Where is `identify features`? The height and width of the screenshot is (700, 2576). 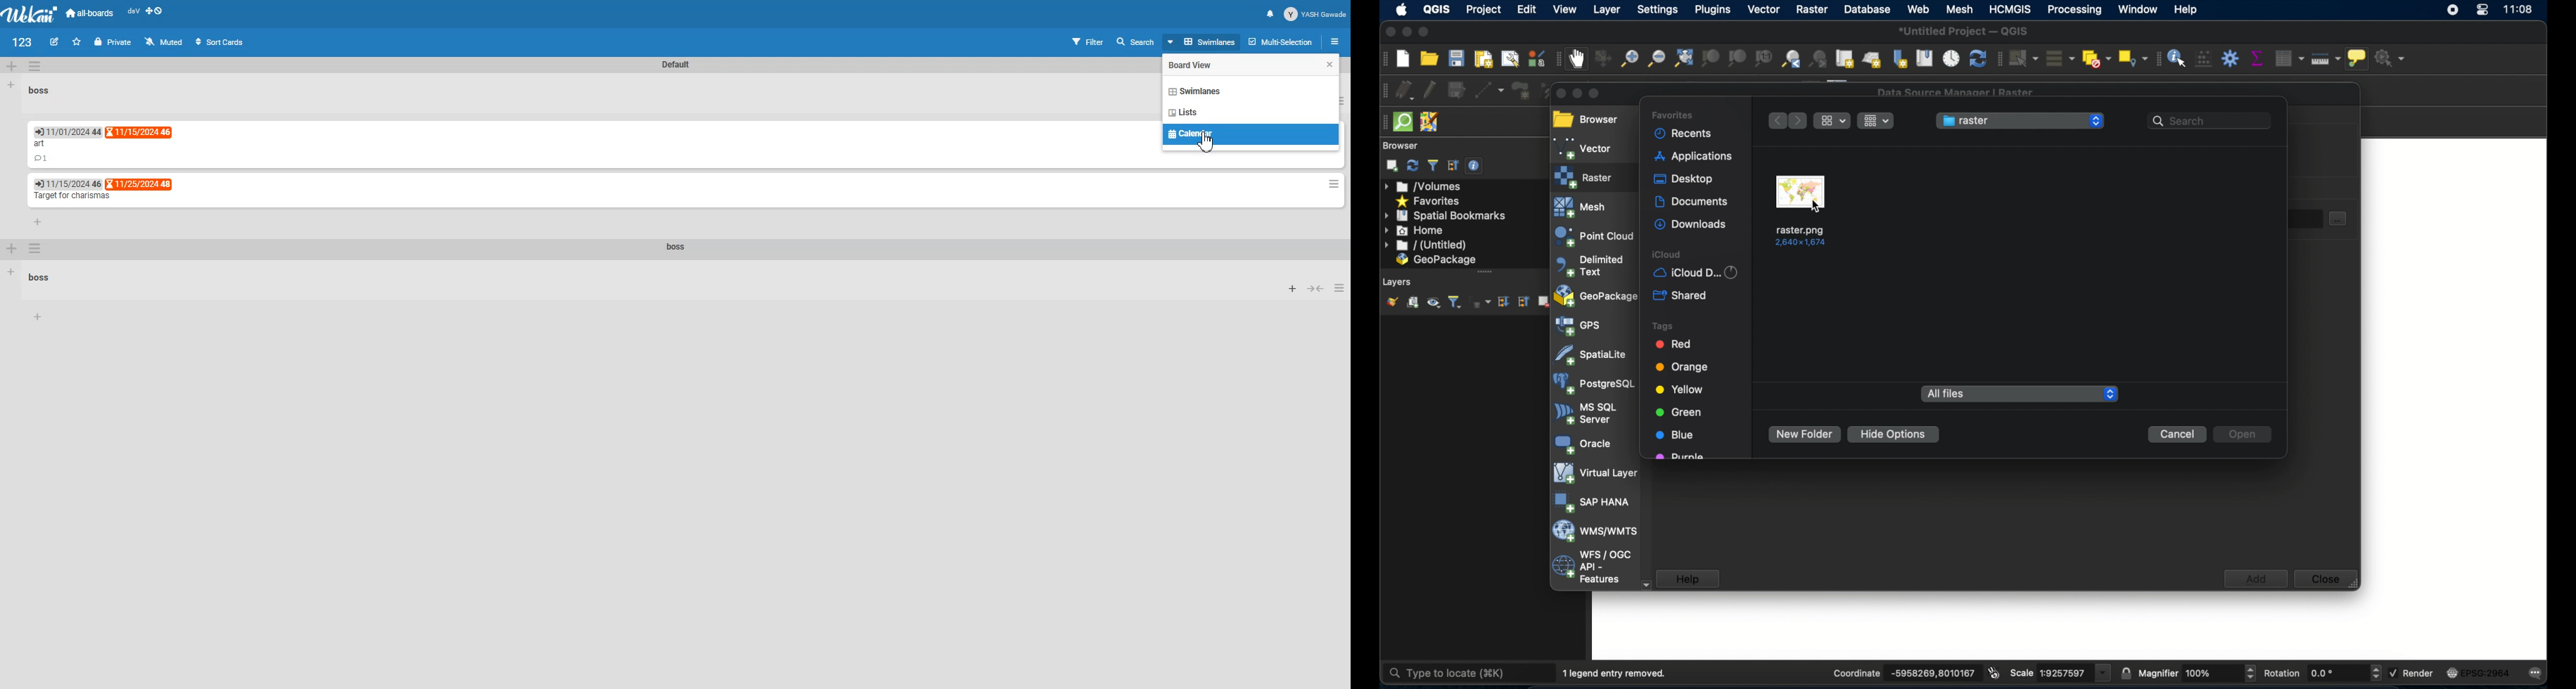
identify features is located at coordinates (2177, 57).